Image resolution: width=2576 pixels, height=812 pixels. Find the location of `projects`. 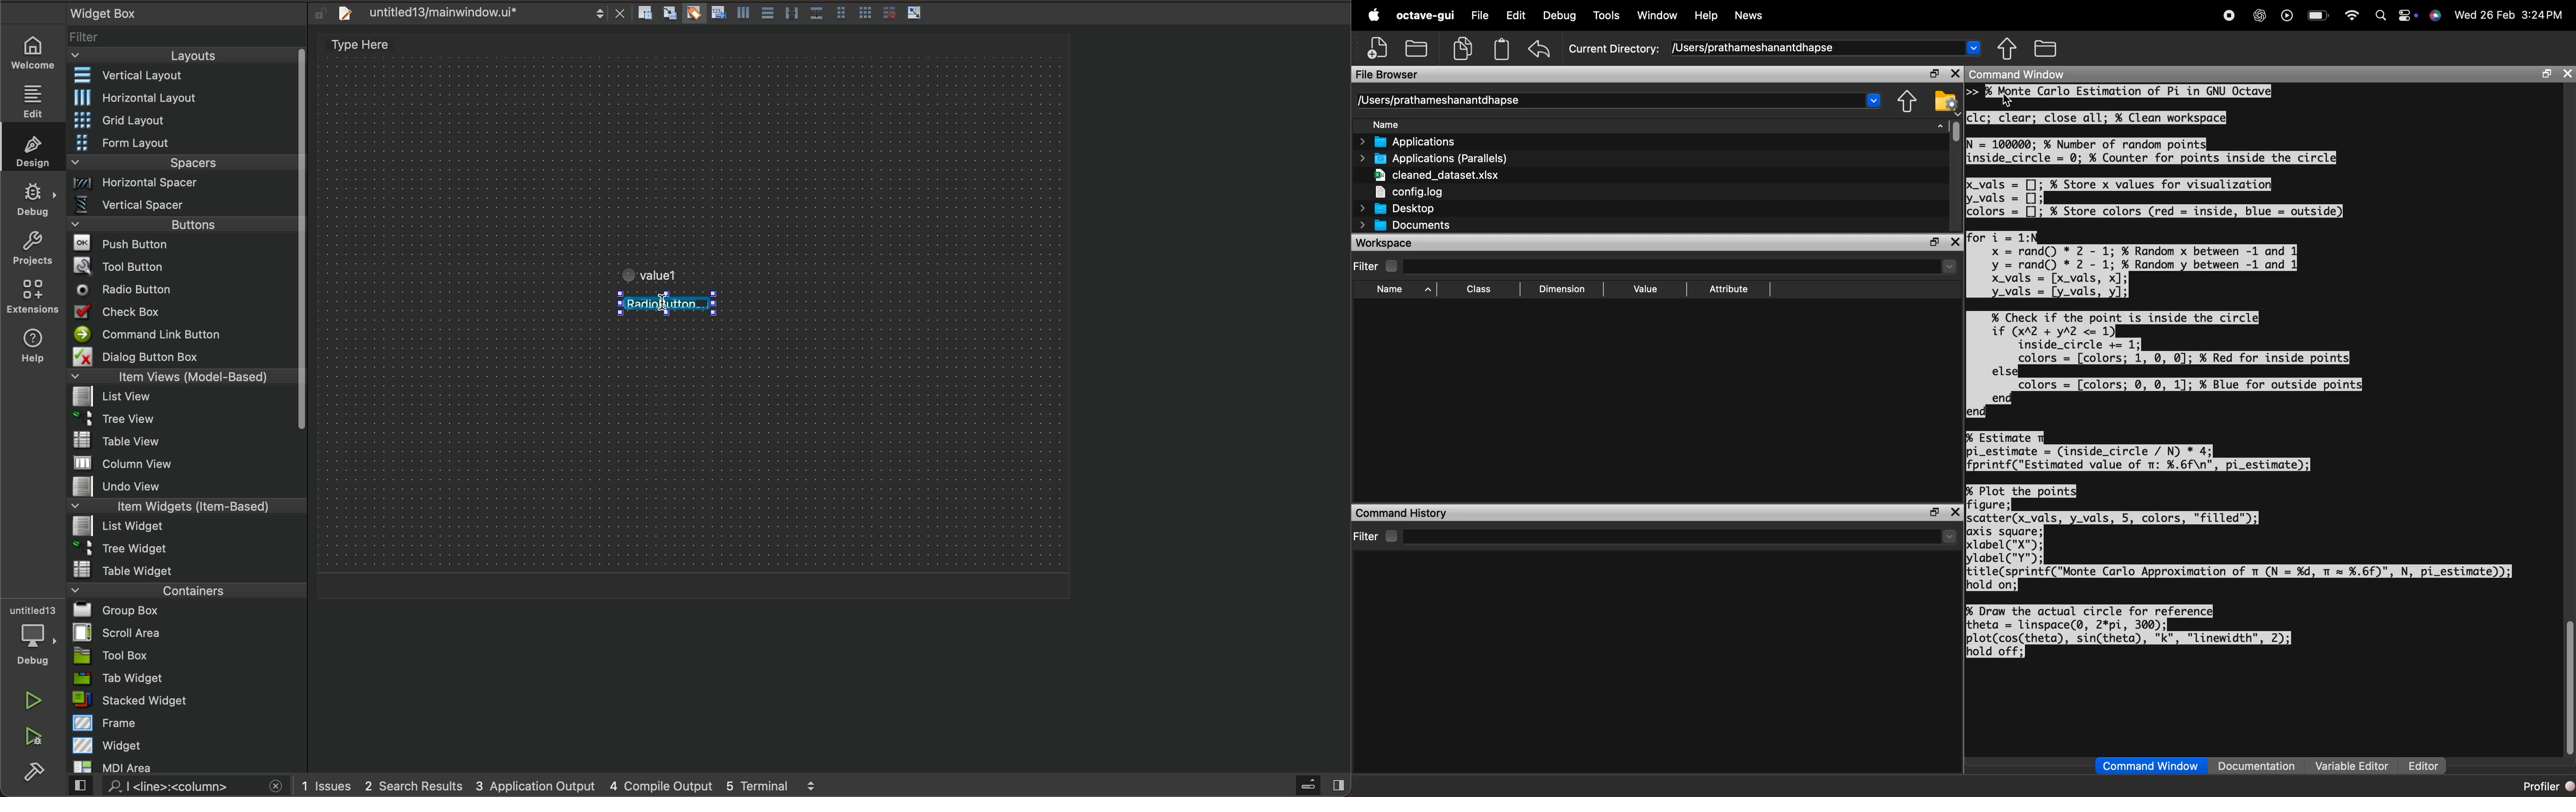

projects is located at coordinates (32, 251).